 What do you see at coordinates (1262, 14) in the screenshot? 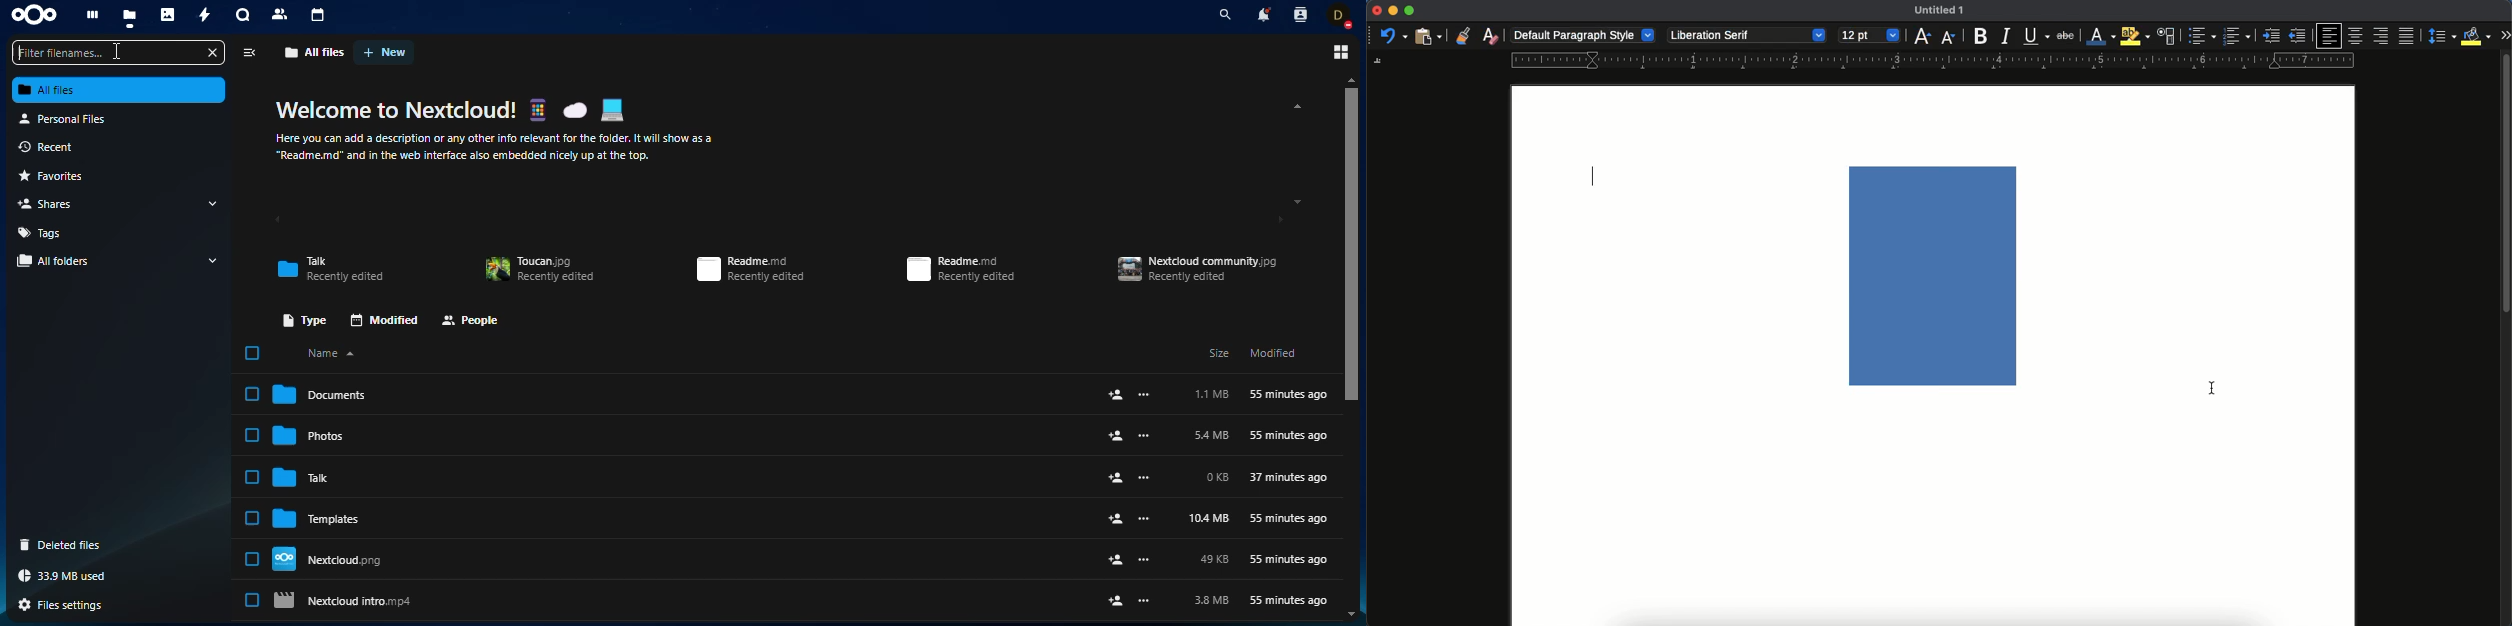
I see `notifications` at bounding box center [1262, 14].